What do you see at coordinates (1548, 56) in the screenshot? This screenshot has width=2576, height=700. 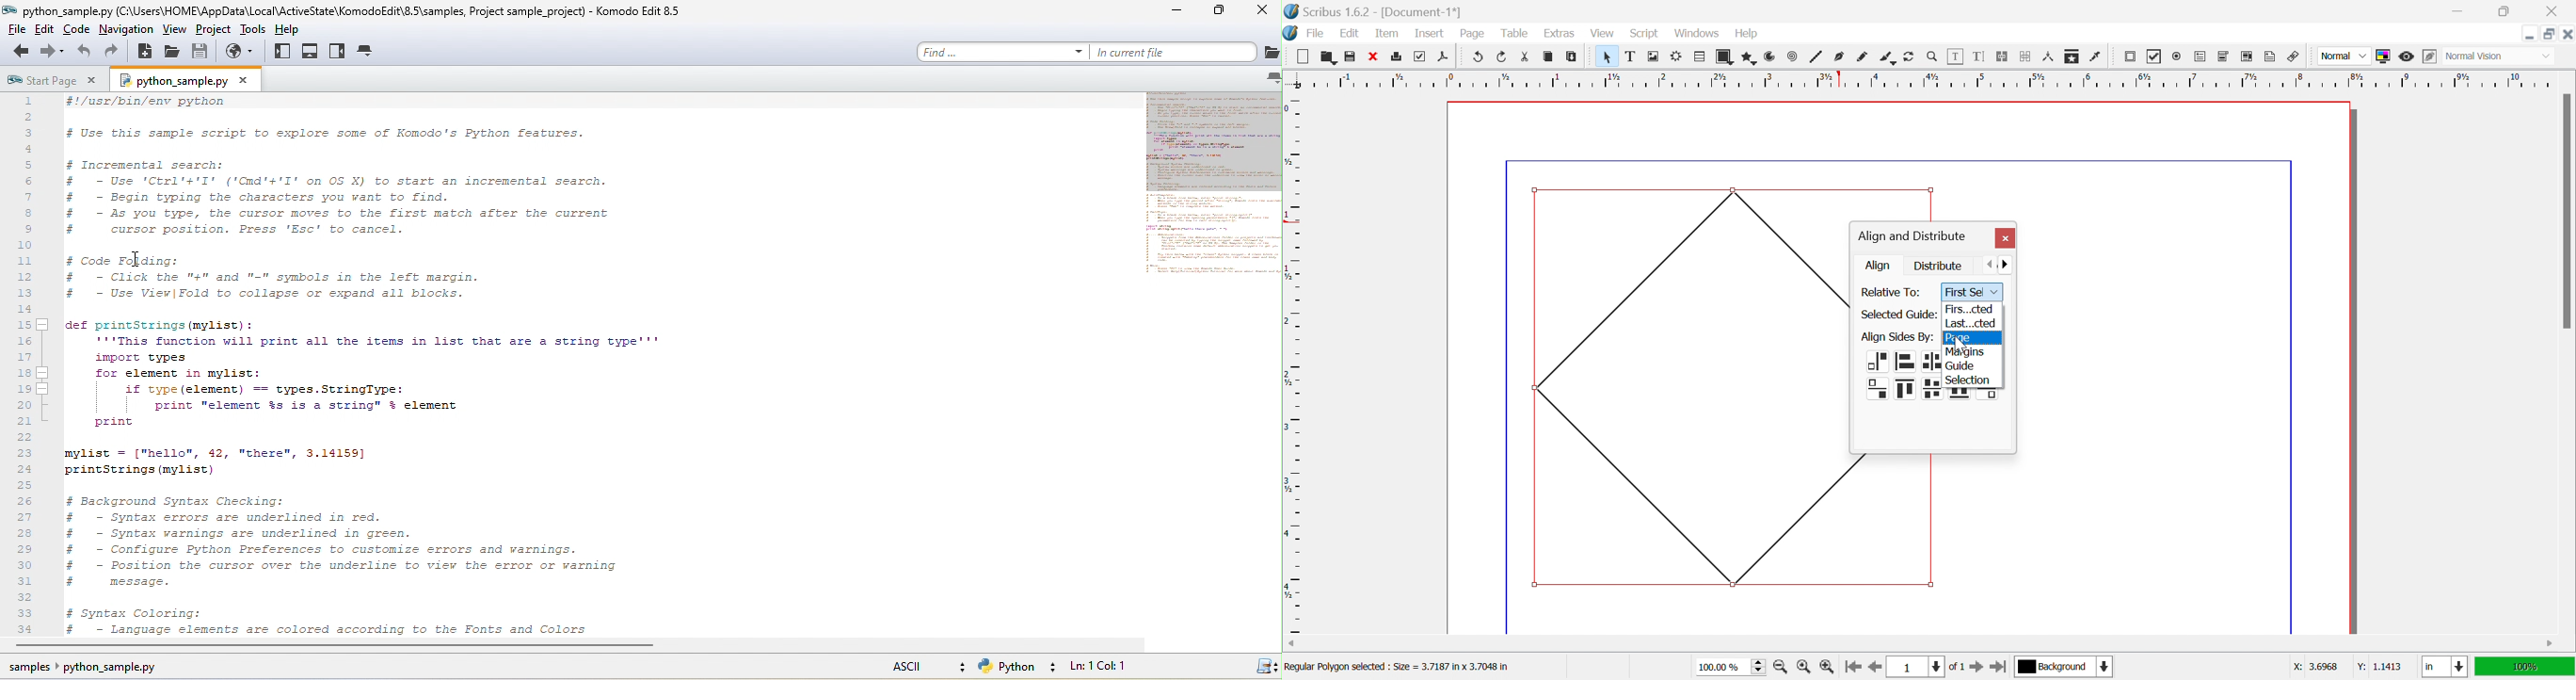 I see `Copy` at bounding box center [1548, 56].